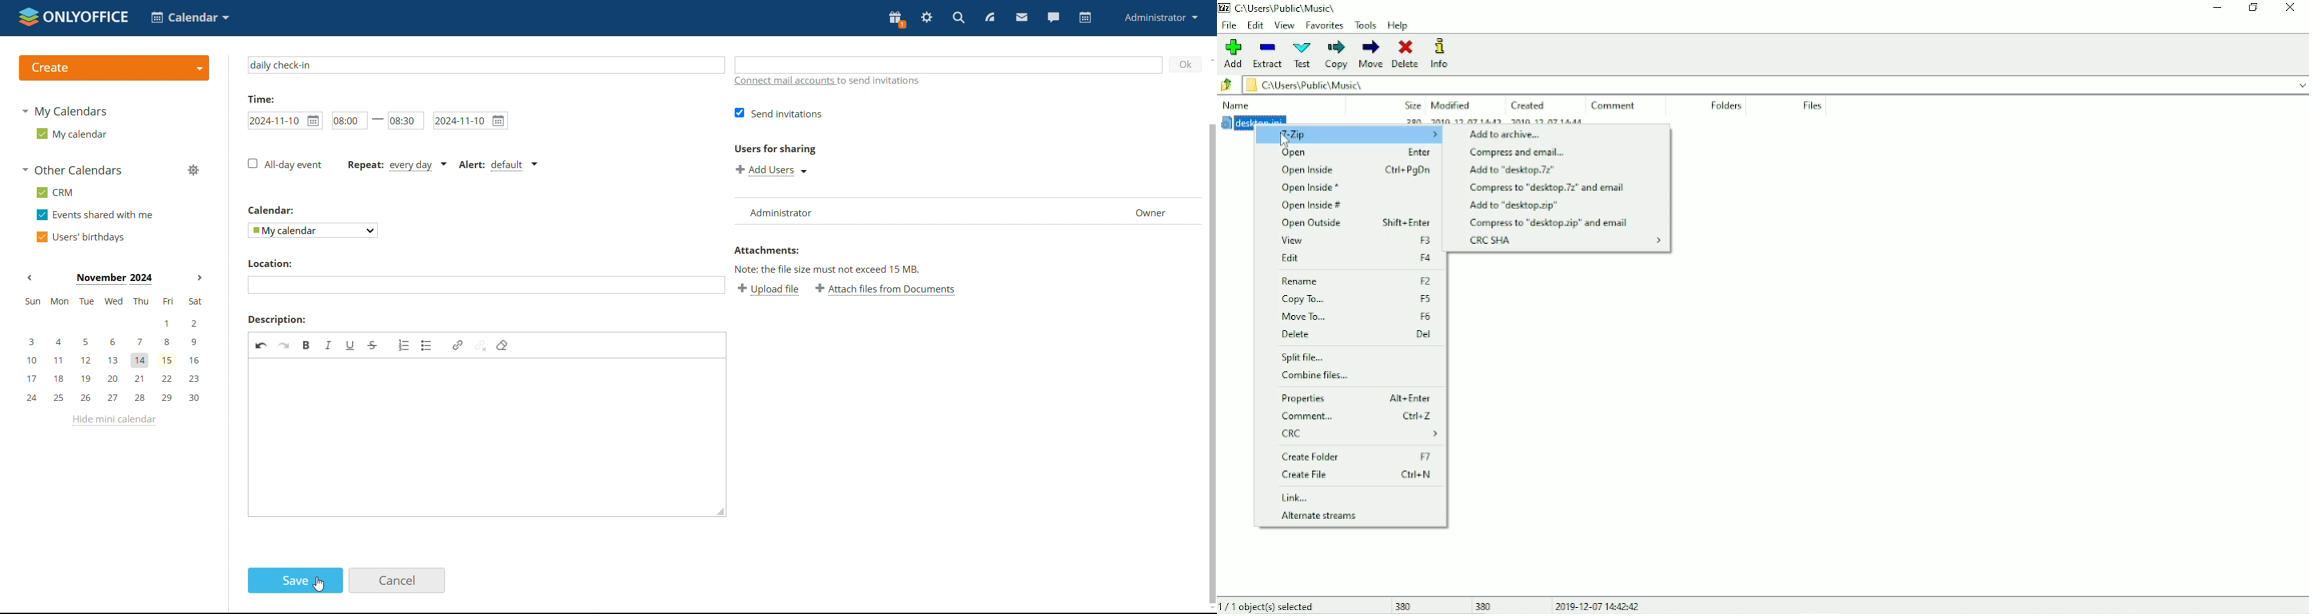 The height and width of the screenshot is (616, 2324). Describe the element at coordinates (1813, 105) in the screenshot. I see `Files` at that location.